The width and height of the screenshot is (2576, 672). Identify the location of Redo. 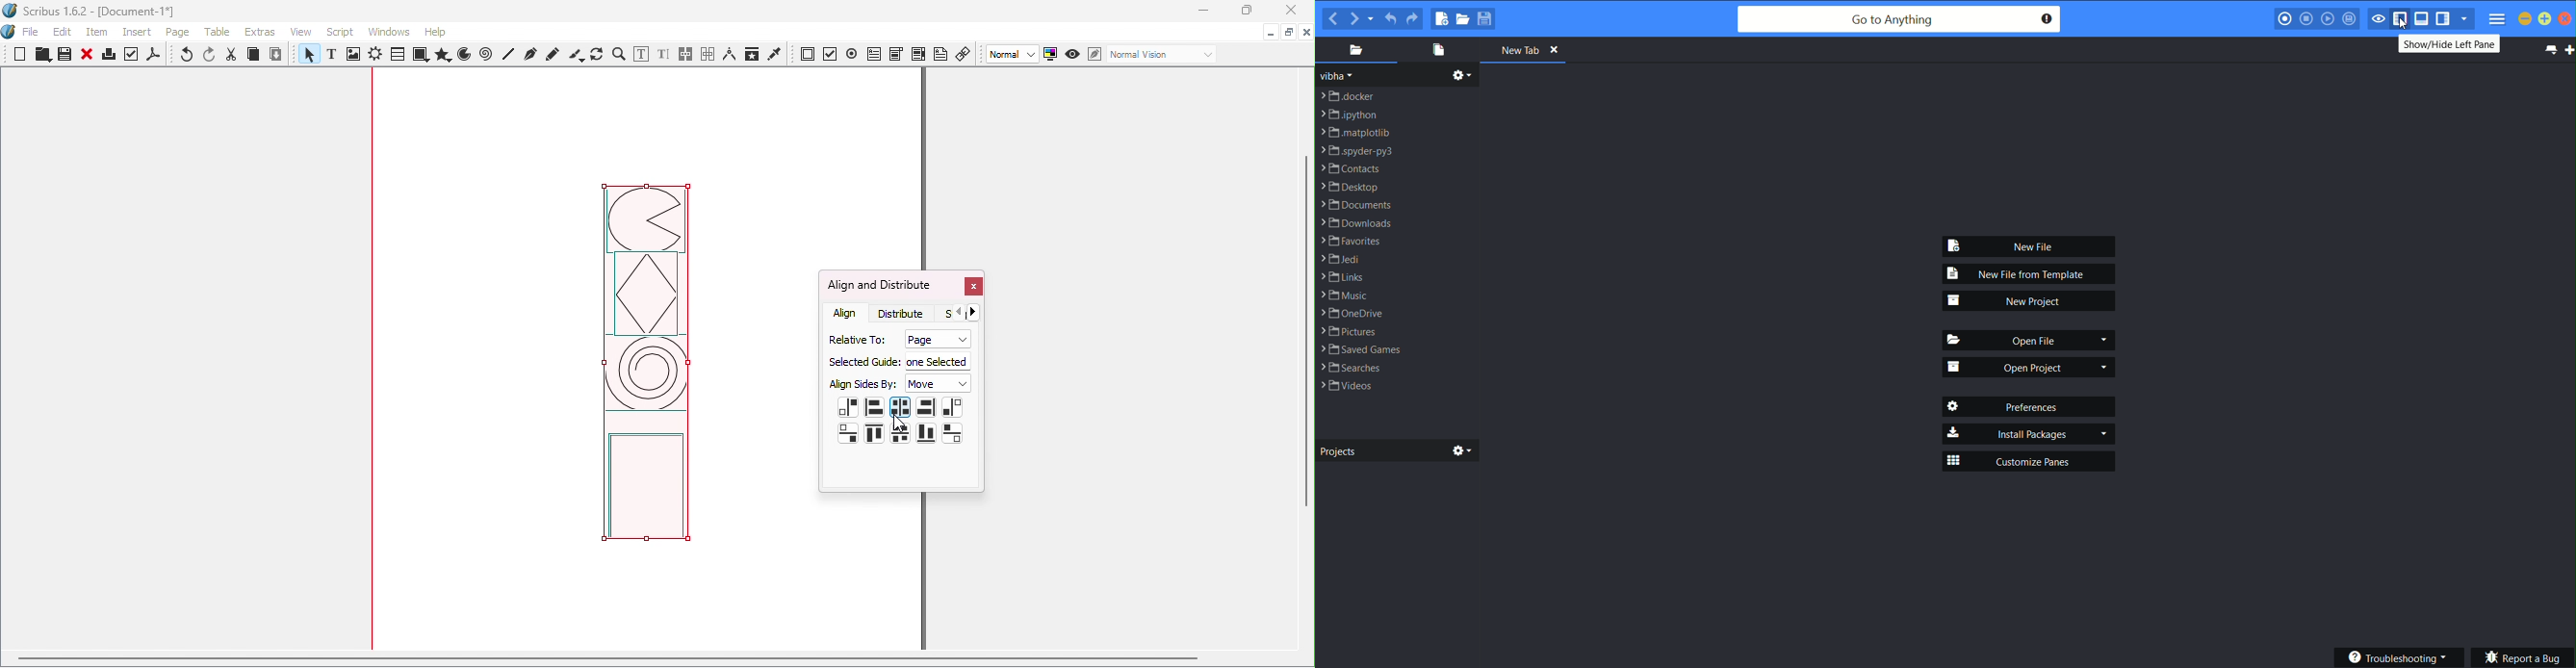
(211, 55).